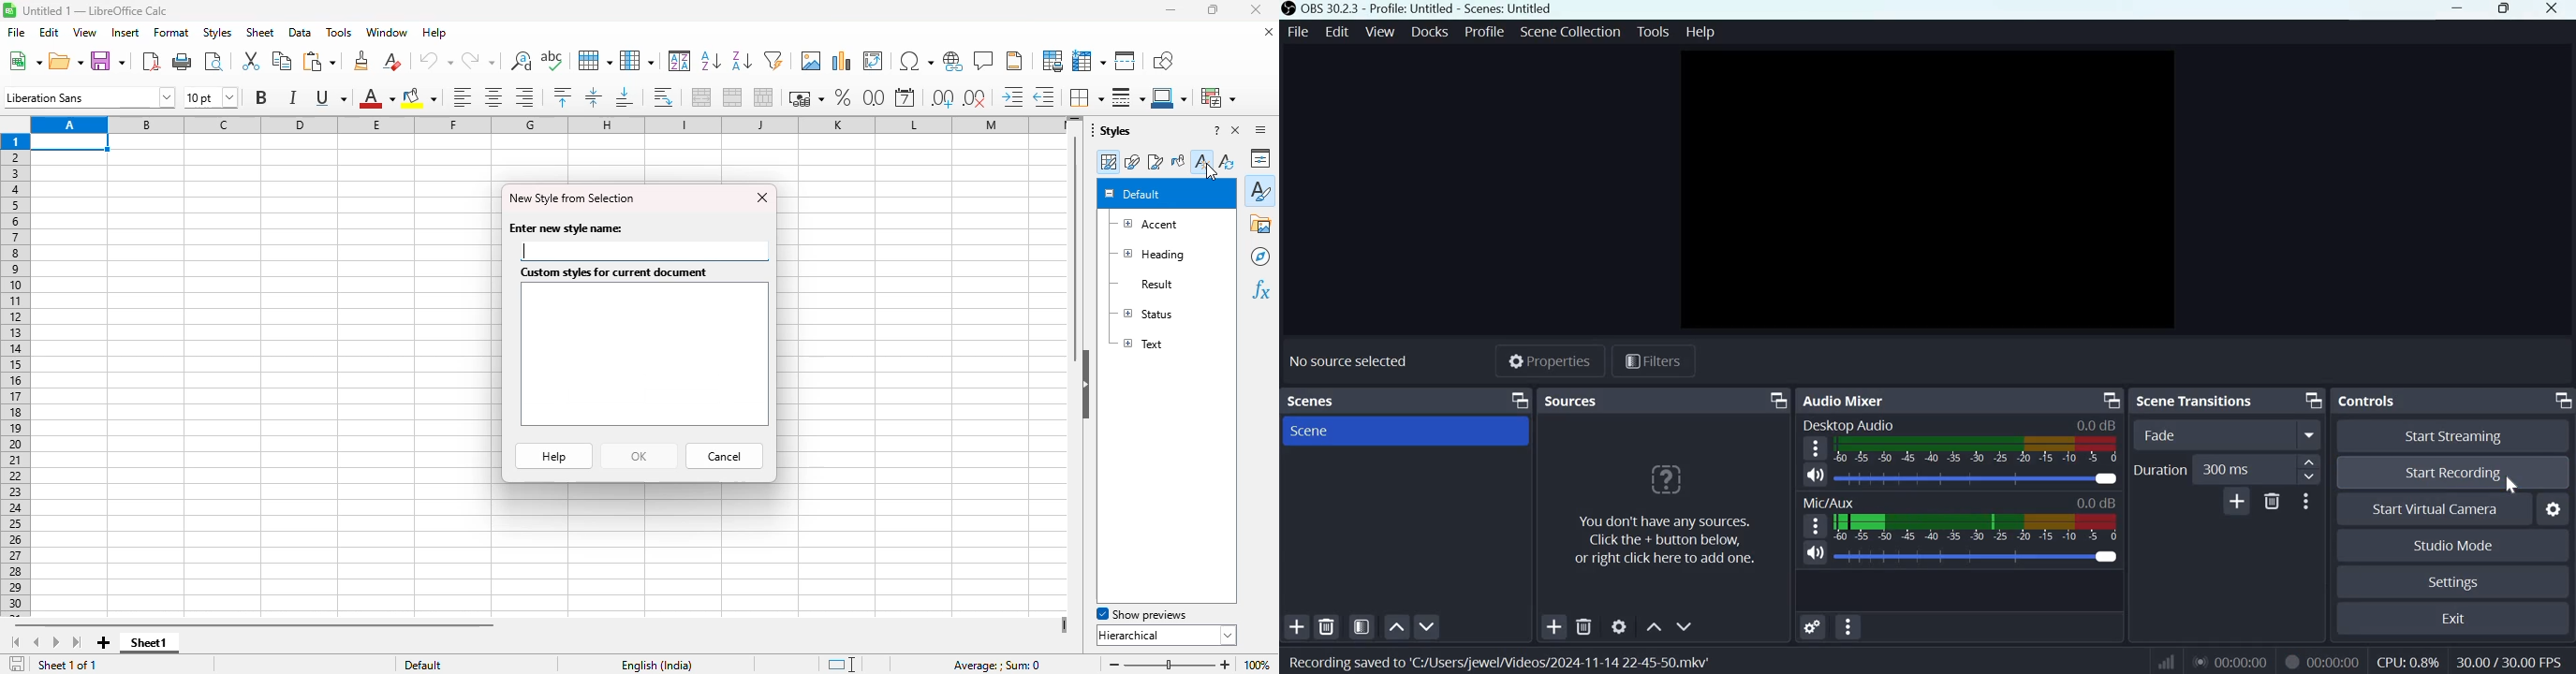  Describe the element at coordinates (434, 33) in the screenshot. I see `help` at that location.